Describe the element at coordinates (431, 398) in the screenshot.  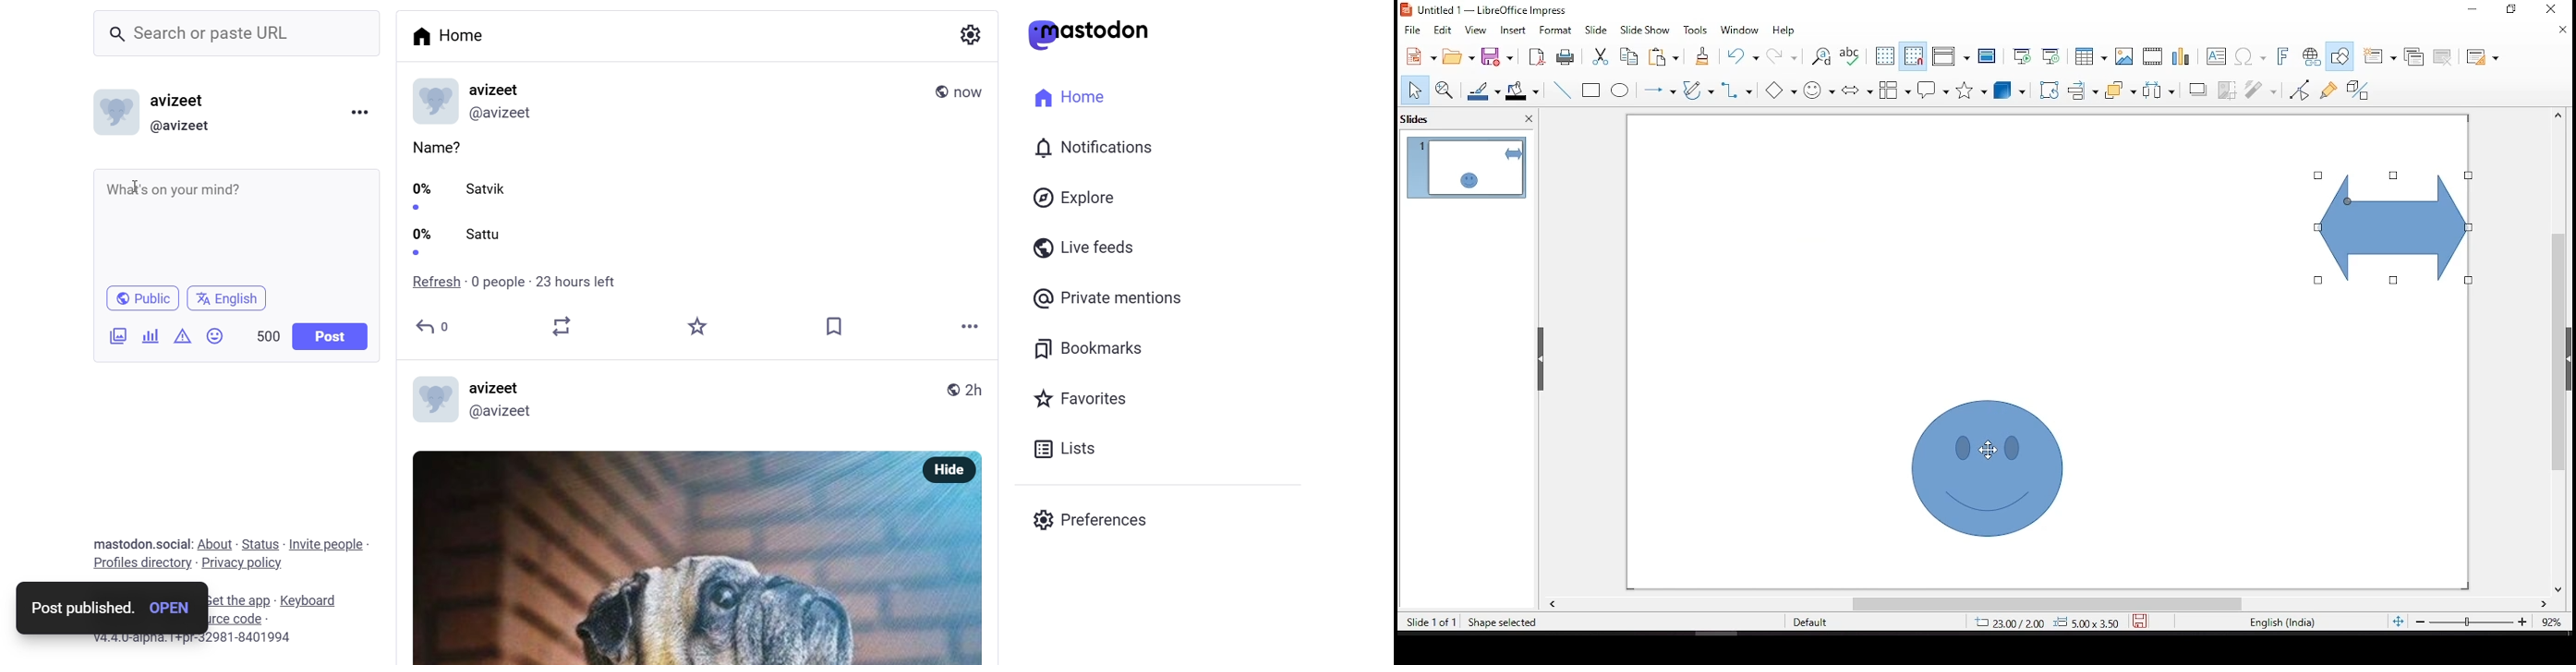
I see `profile picture` at that location.